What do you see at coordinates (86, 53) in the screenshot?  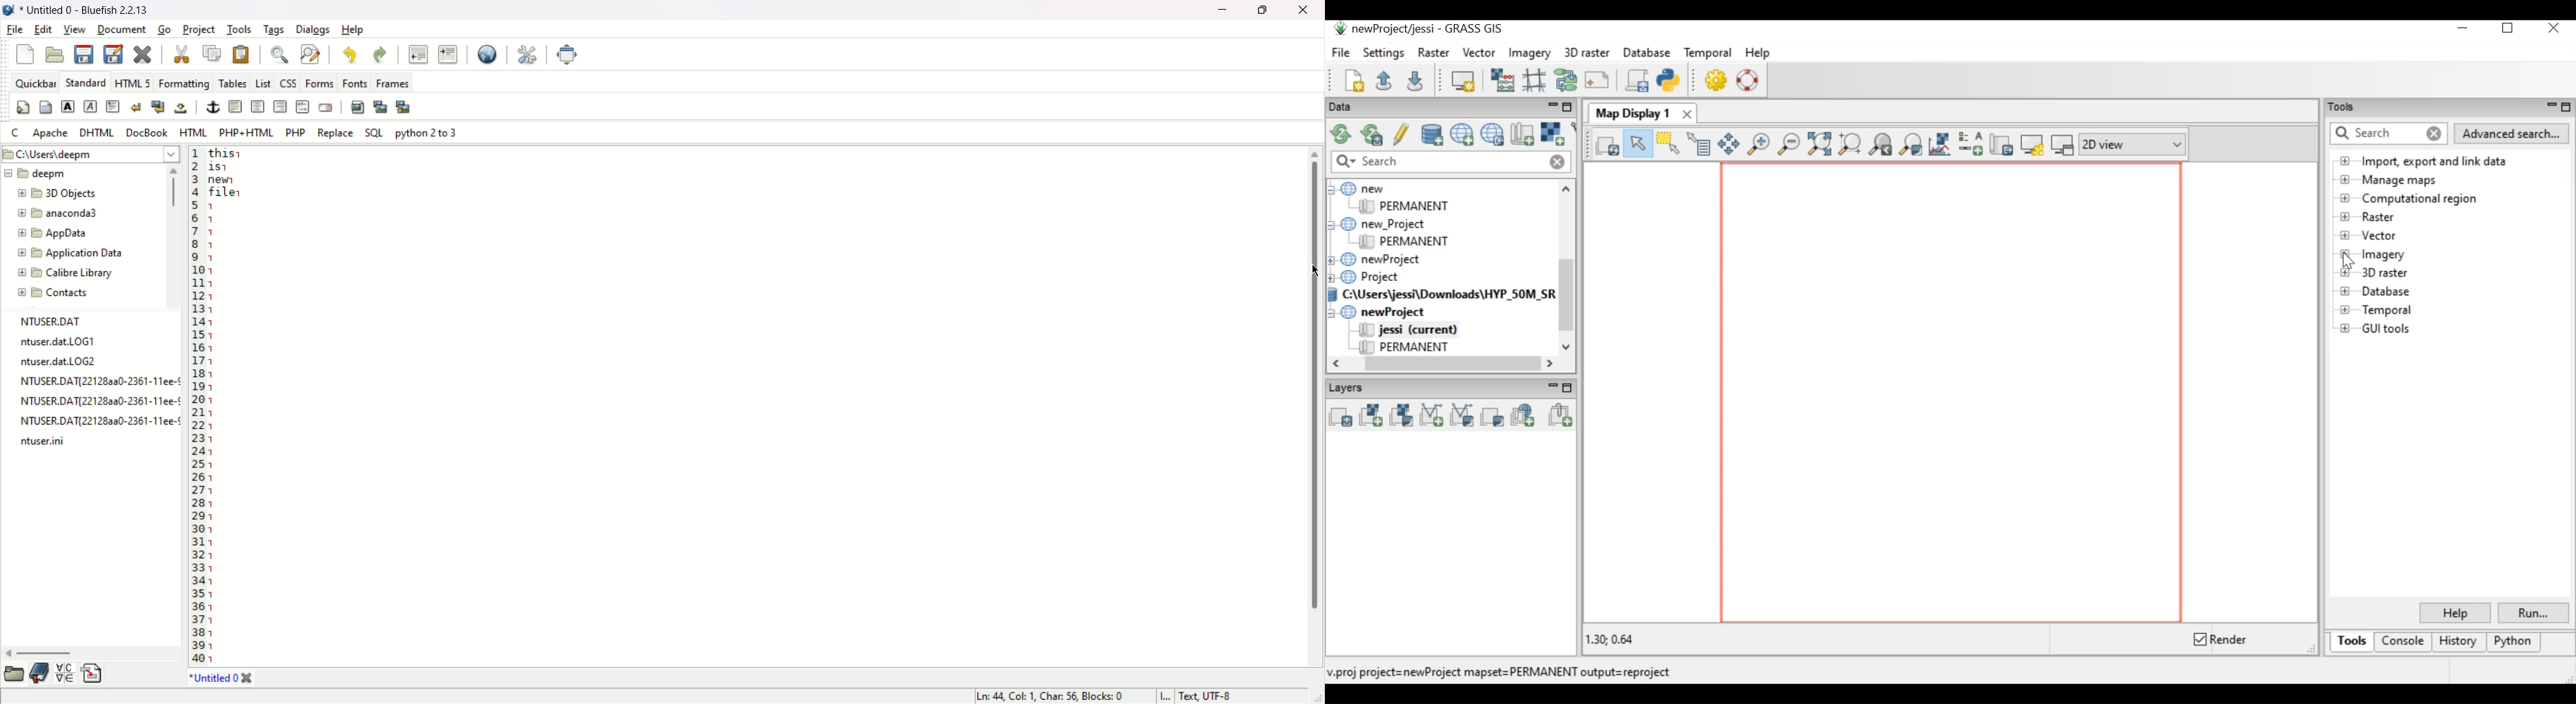 I see `save` at bounding box center [86, 53].